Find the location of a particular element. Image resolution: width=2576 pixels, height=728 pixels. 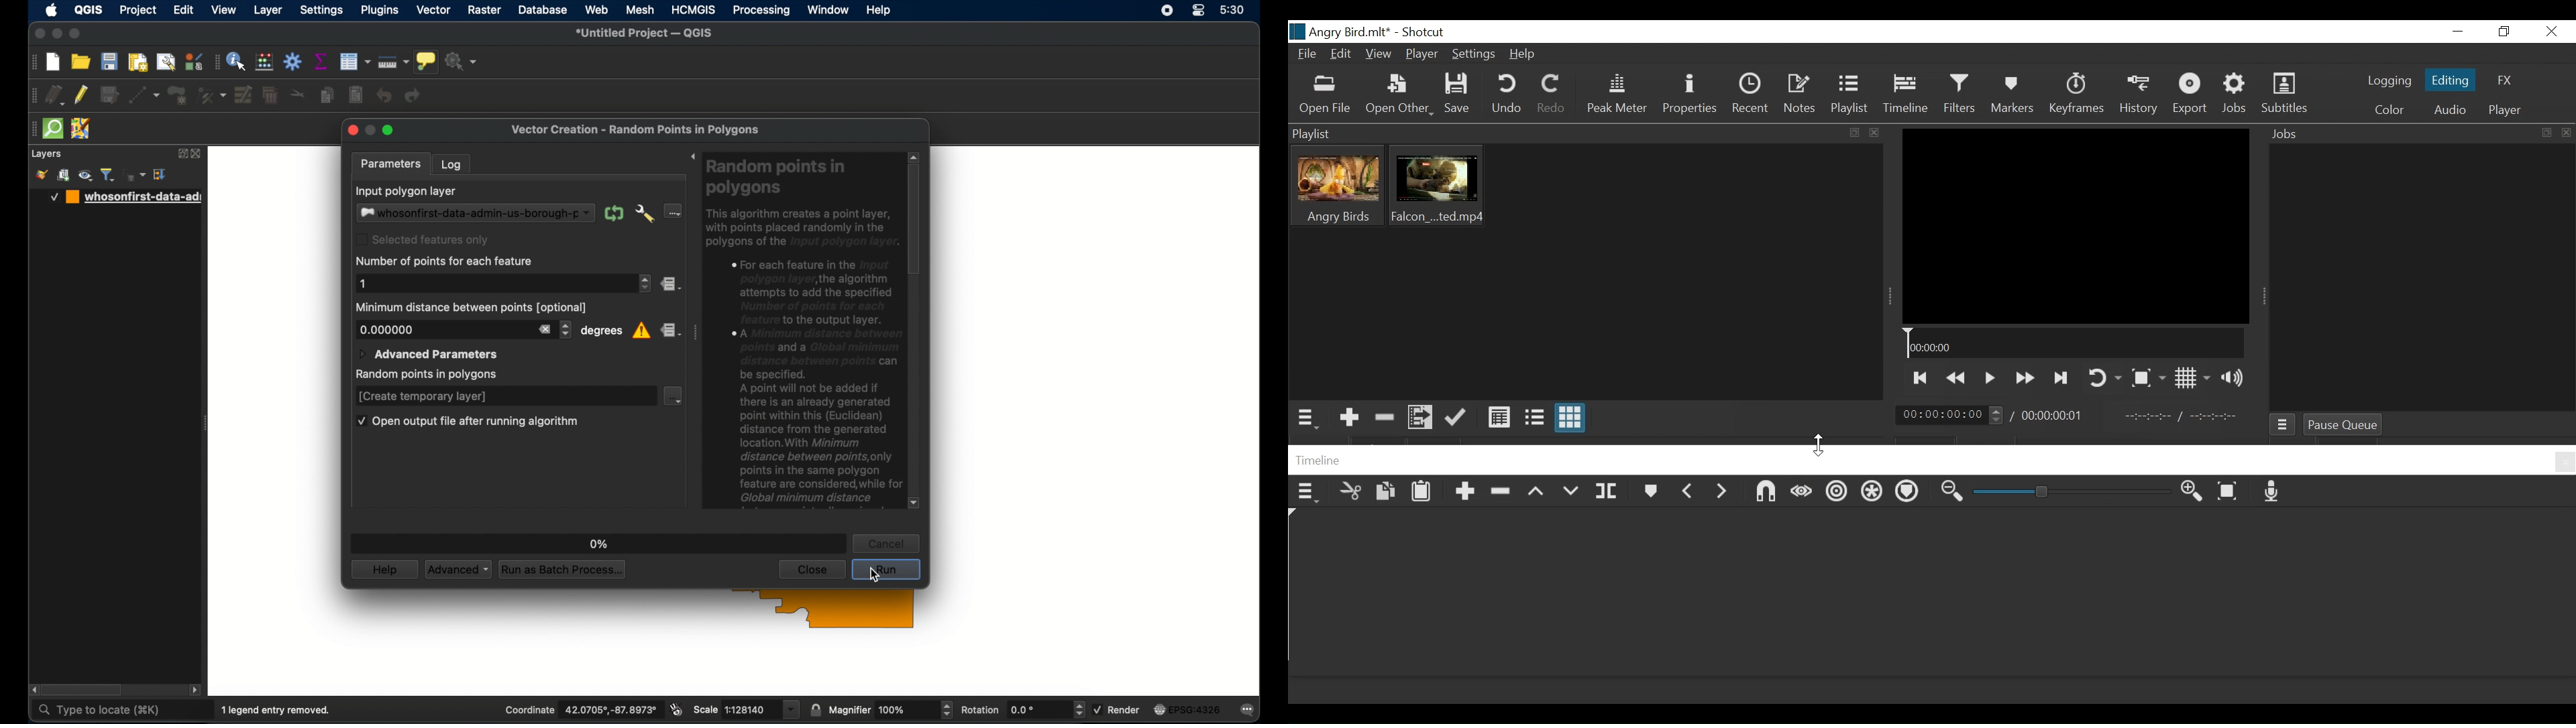

Peak Meter is located at coordinates (1619, 95).